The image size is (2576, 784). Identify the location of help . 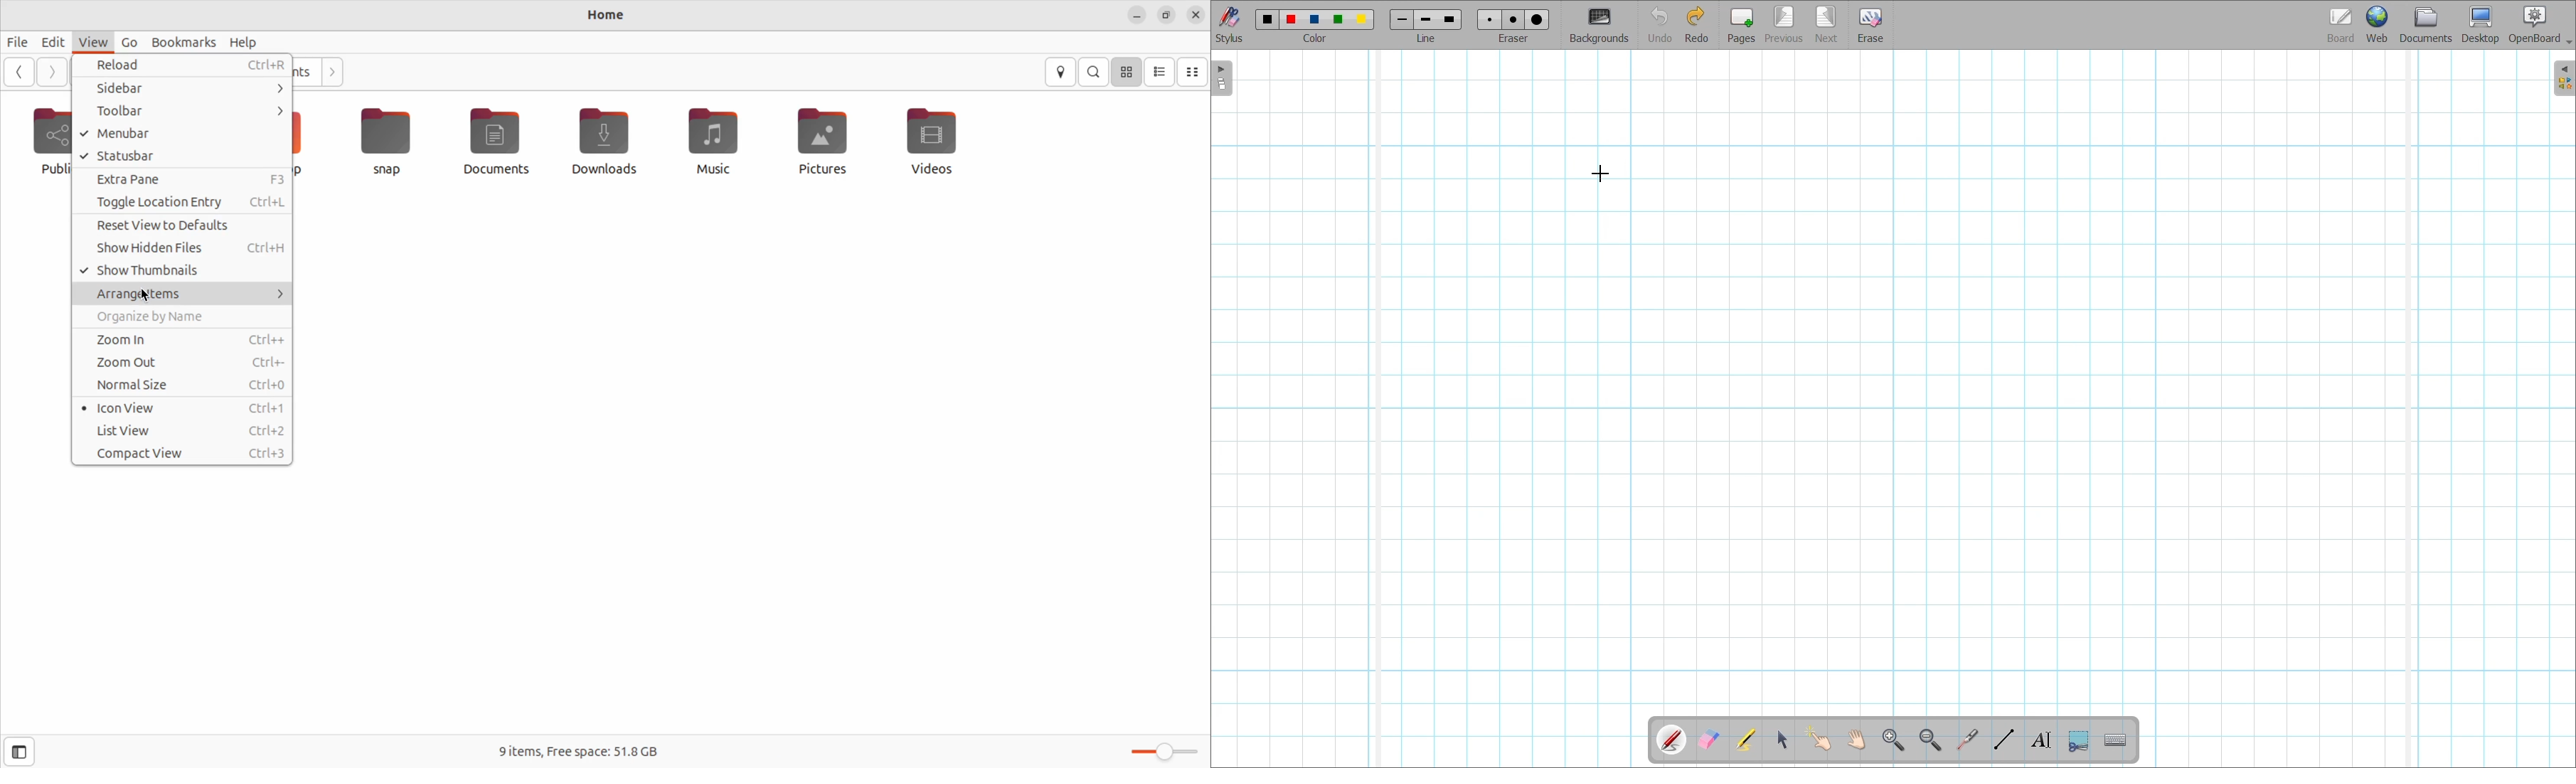
(243, 42).